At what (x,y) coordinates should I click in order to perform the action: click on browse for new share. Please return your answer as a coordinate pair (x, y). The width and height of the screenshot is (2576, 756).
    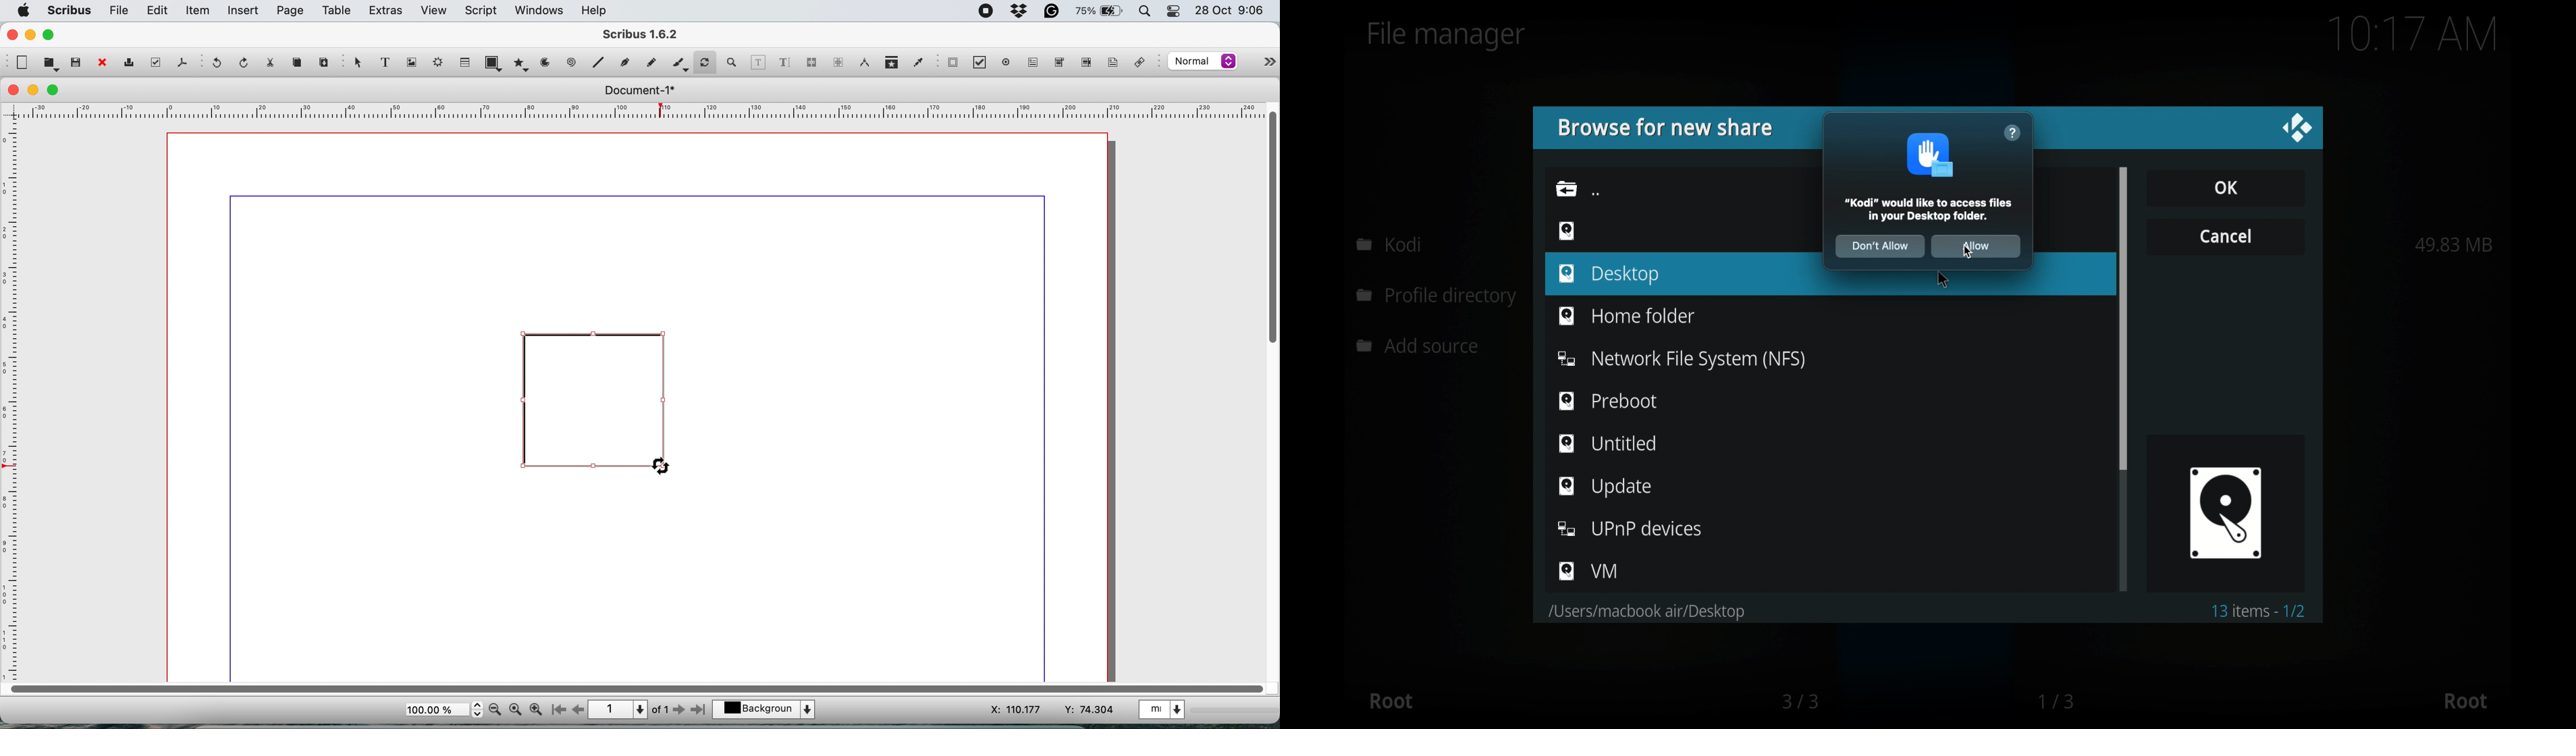
    Looking at the image, I should click on (1664, 128).